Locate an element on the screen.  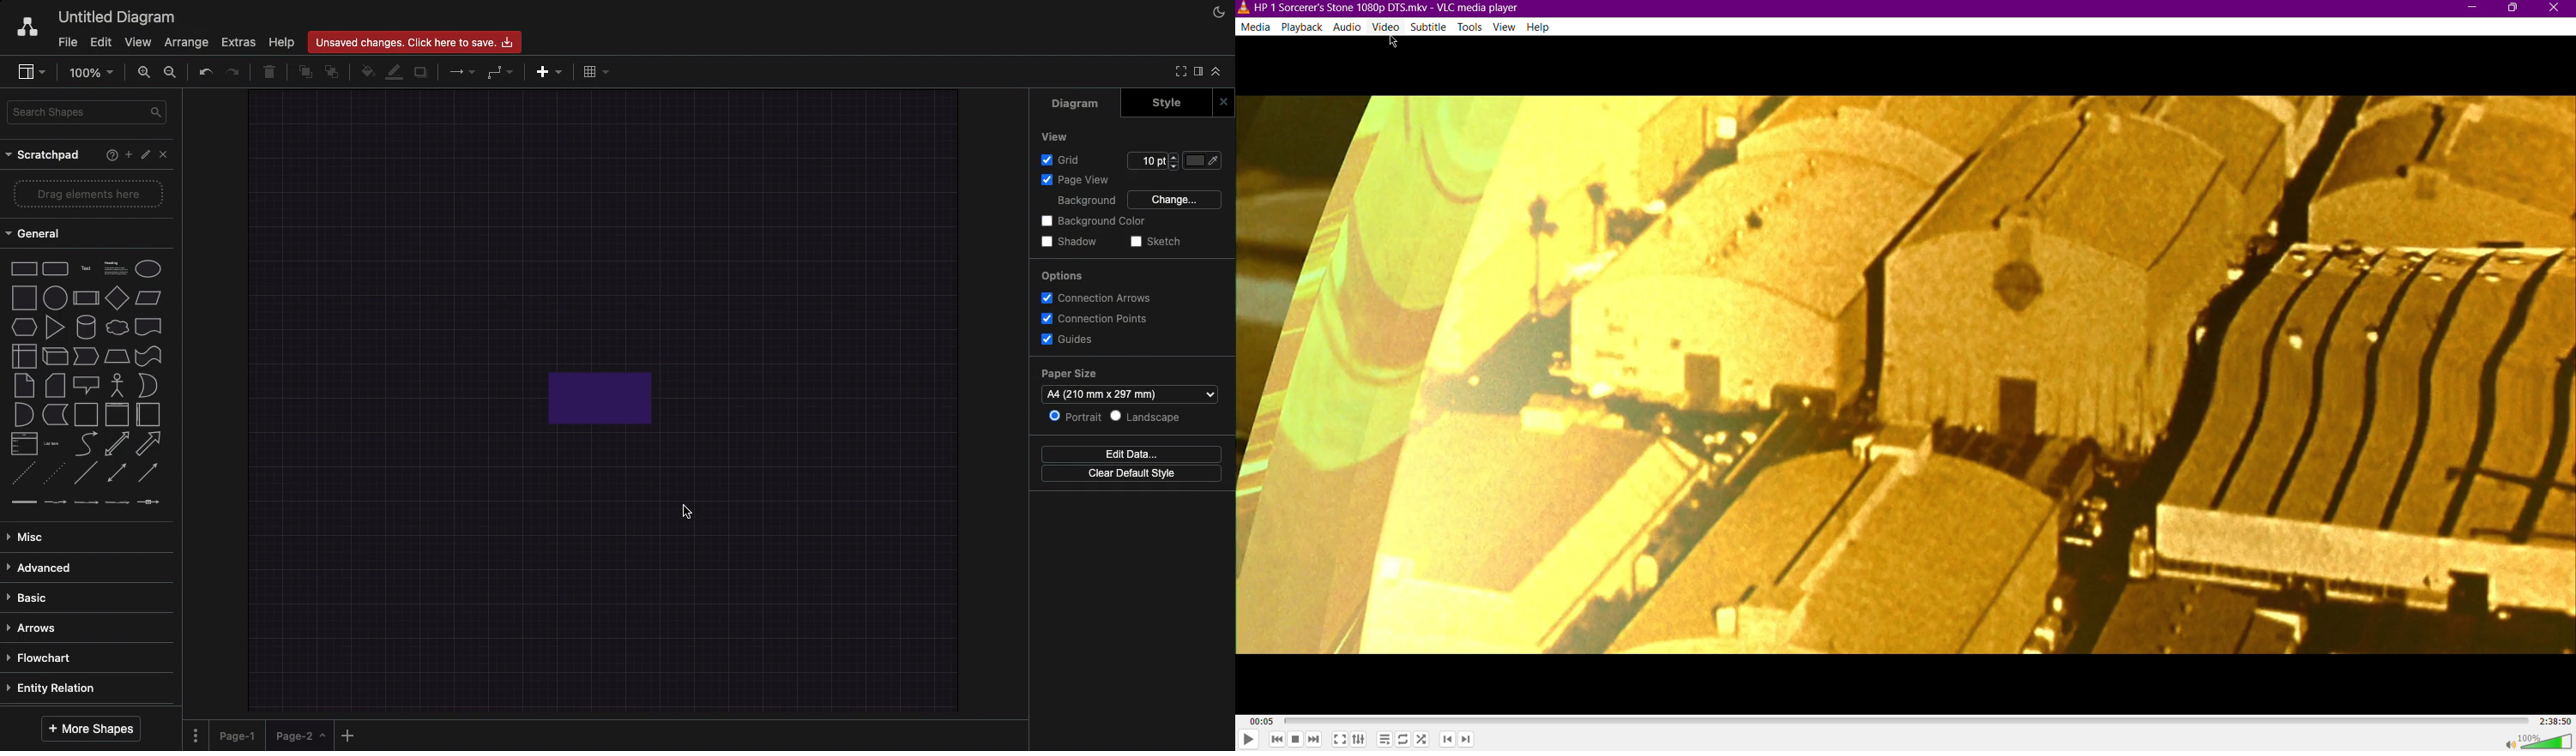
Sidebar is located at coordinates (33, 73).